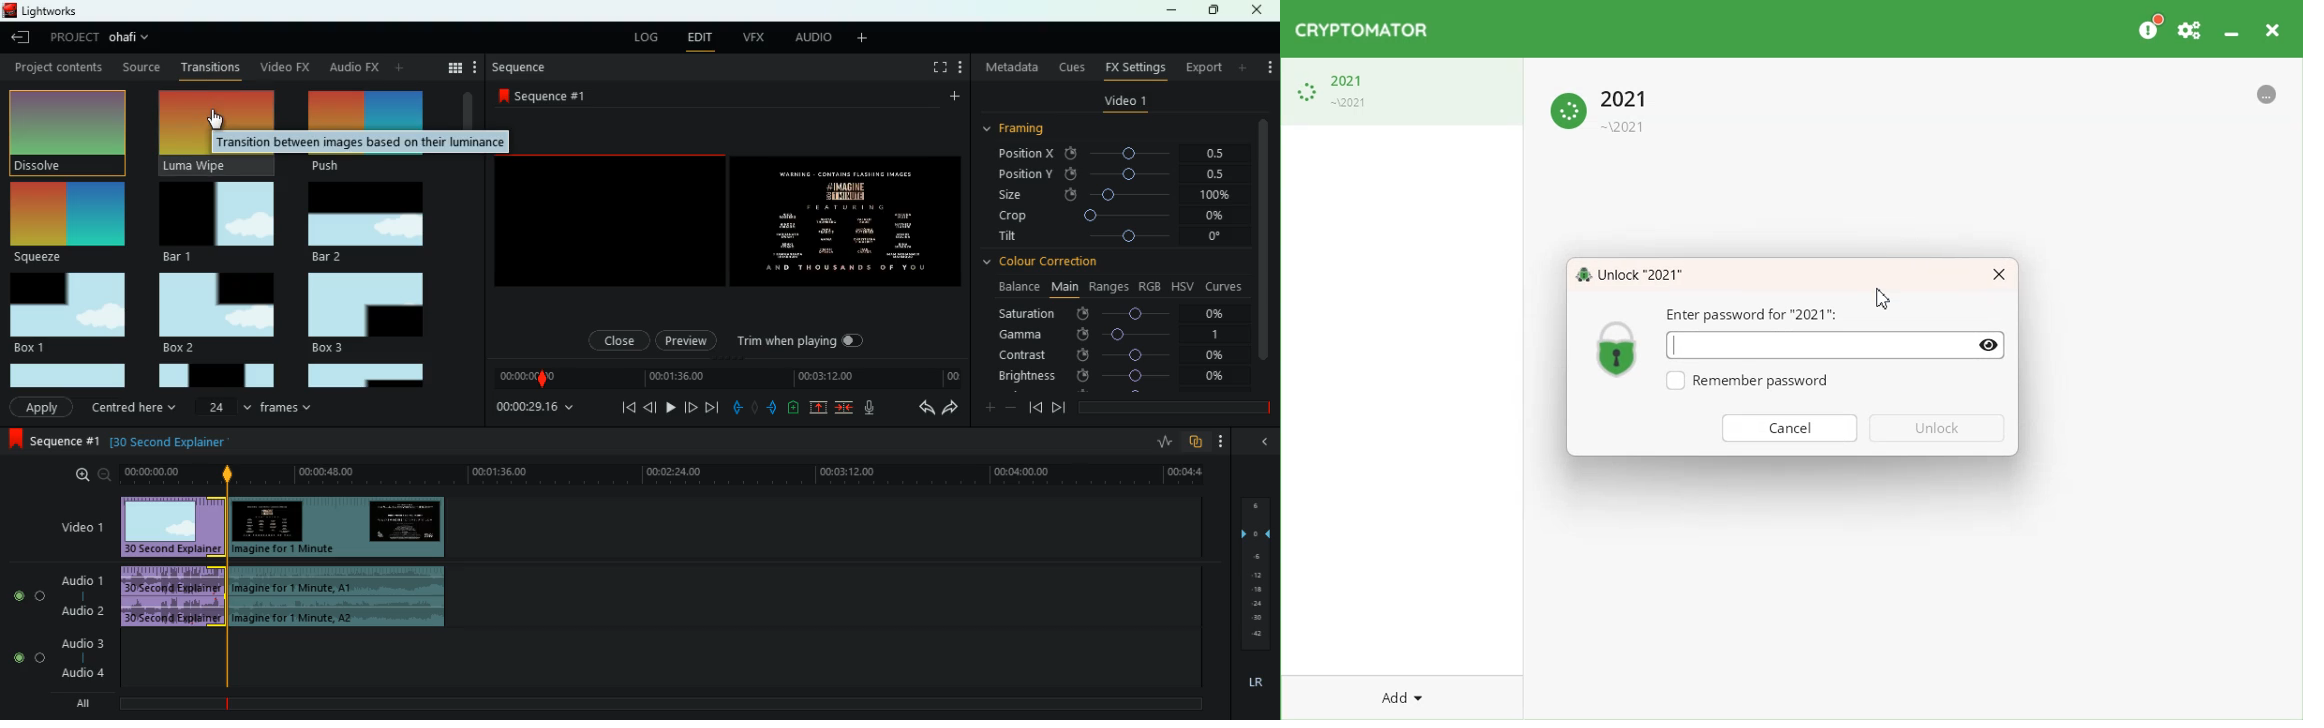 The width and height of the screenshot is (2324, 728). Describe the element at coordinates (289, 406) in the screenshot. I see `frames` at that location.